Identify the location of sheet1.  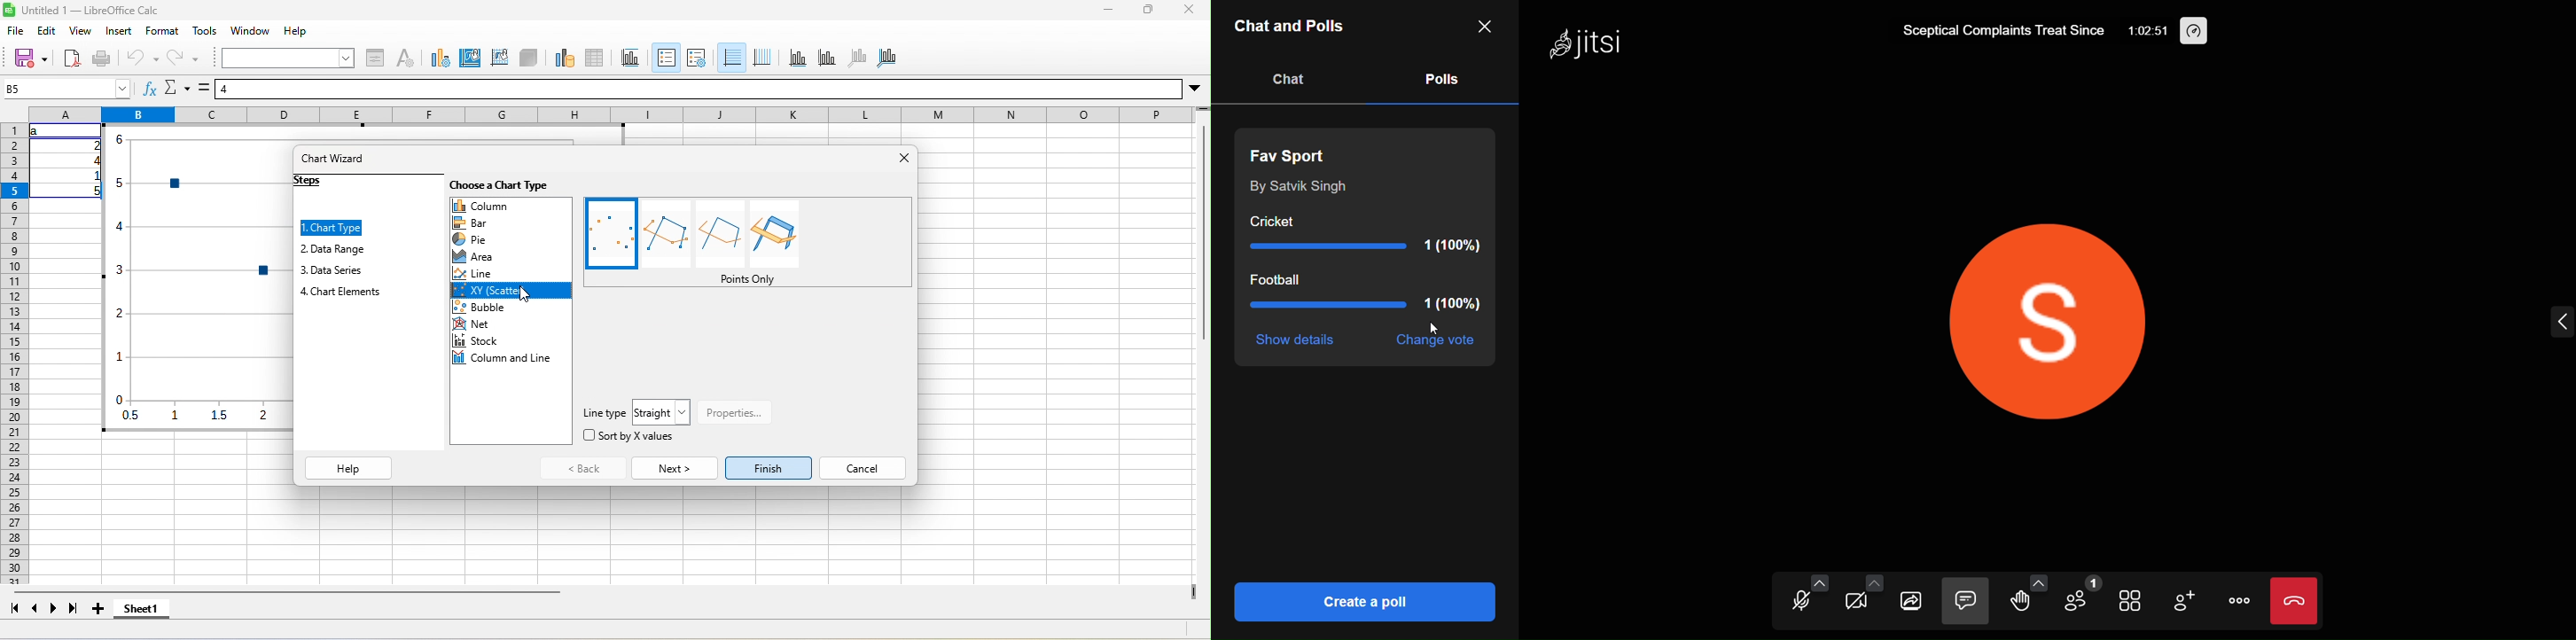
(142, 608).